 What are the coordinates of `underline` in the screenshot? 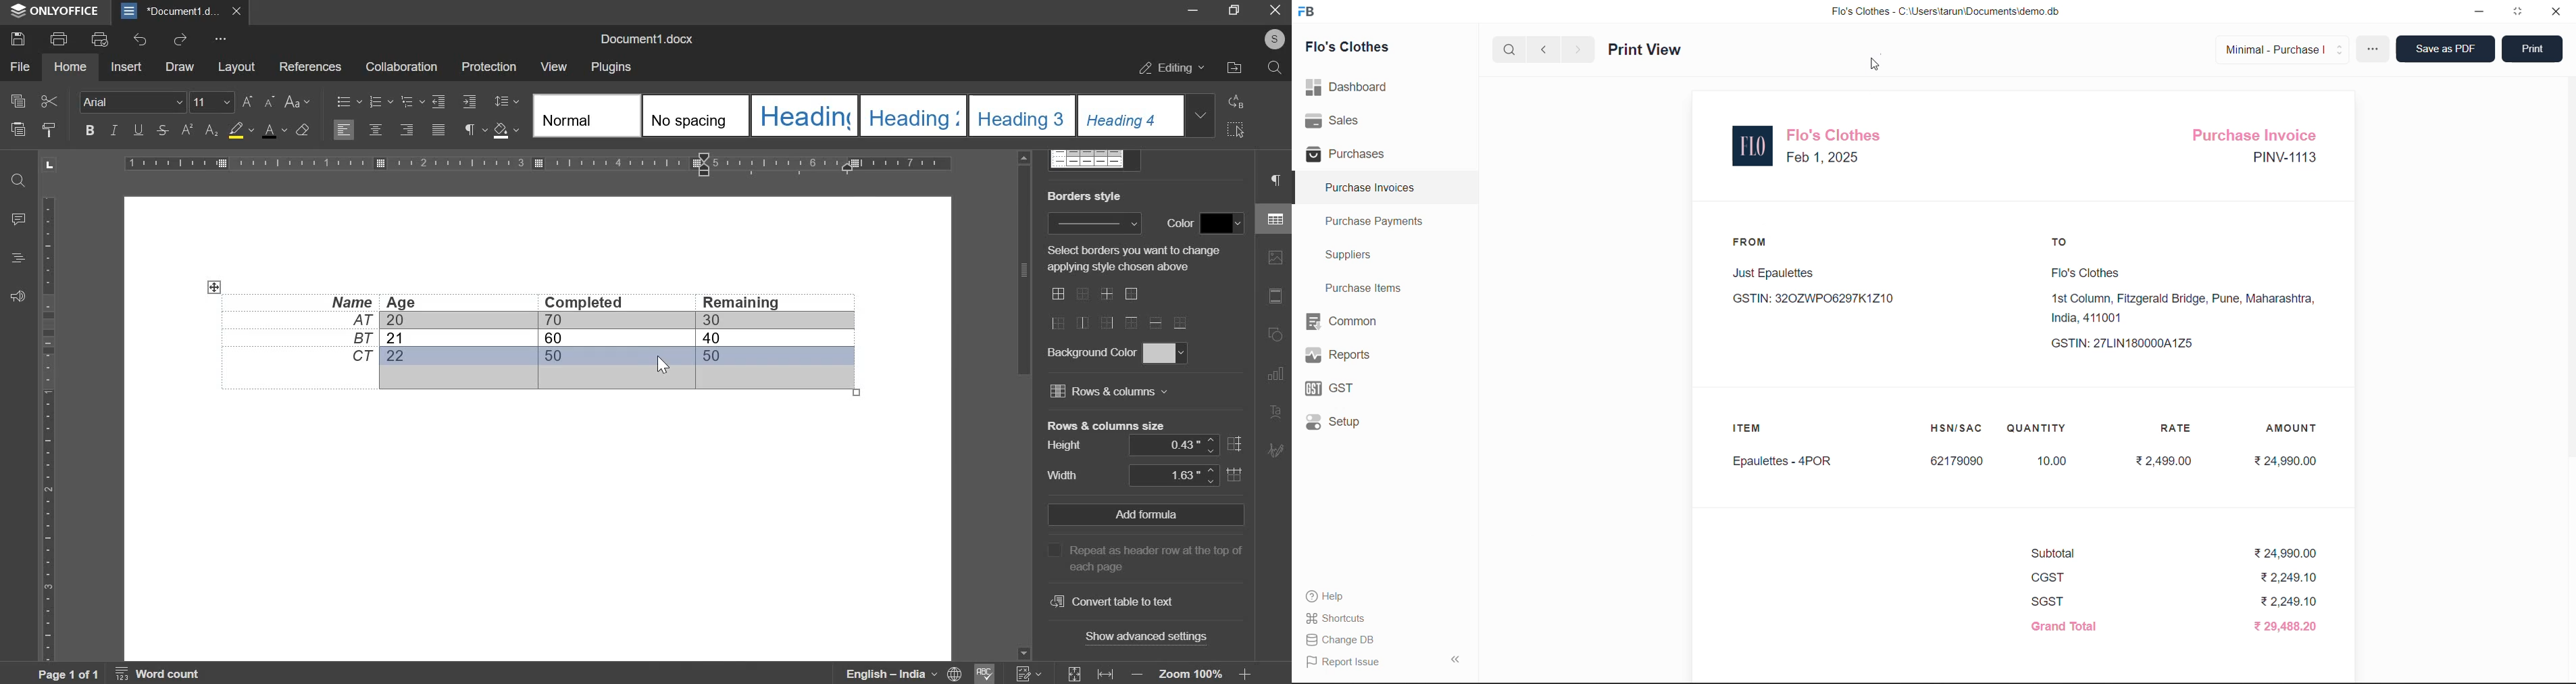 It's located at (136, 130).